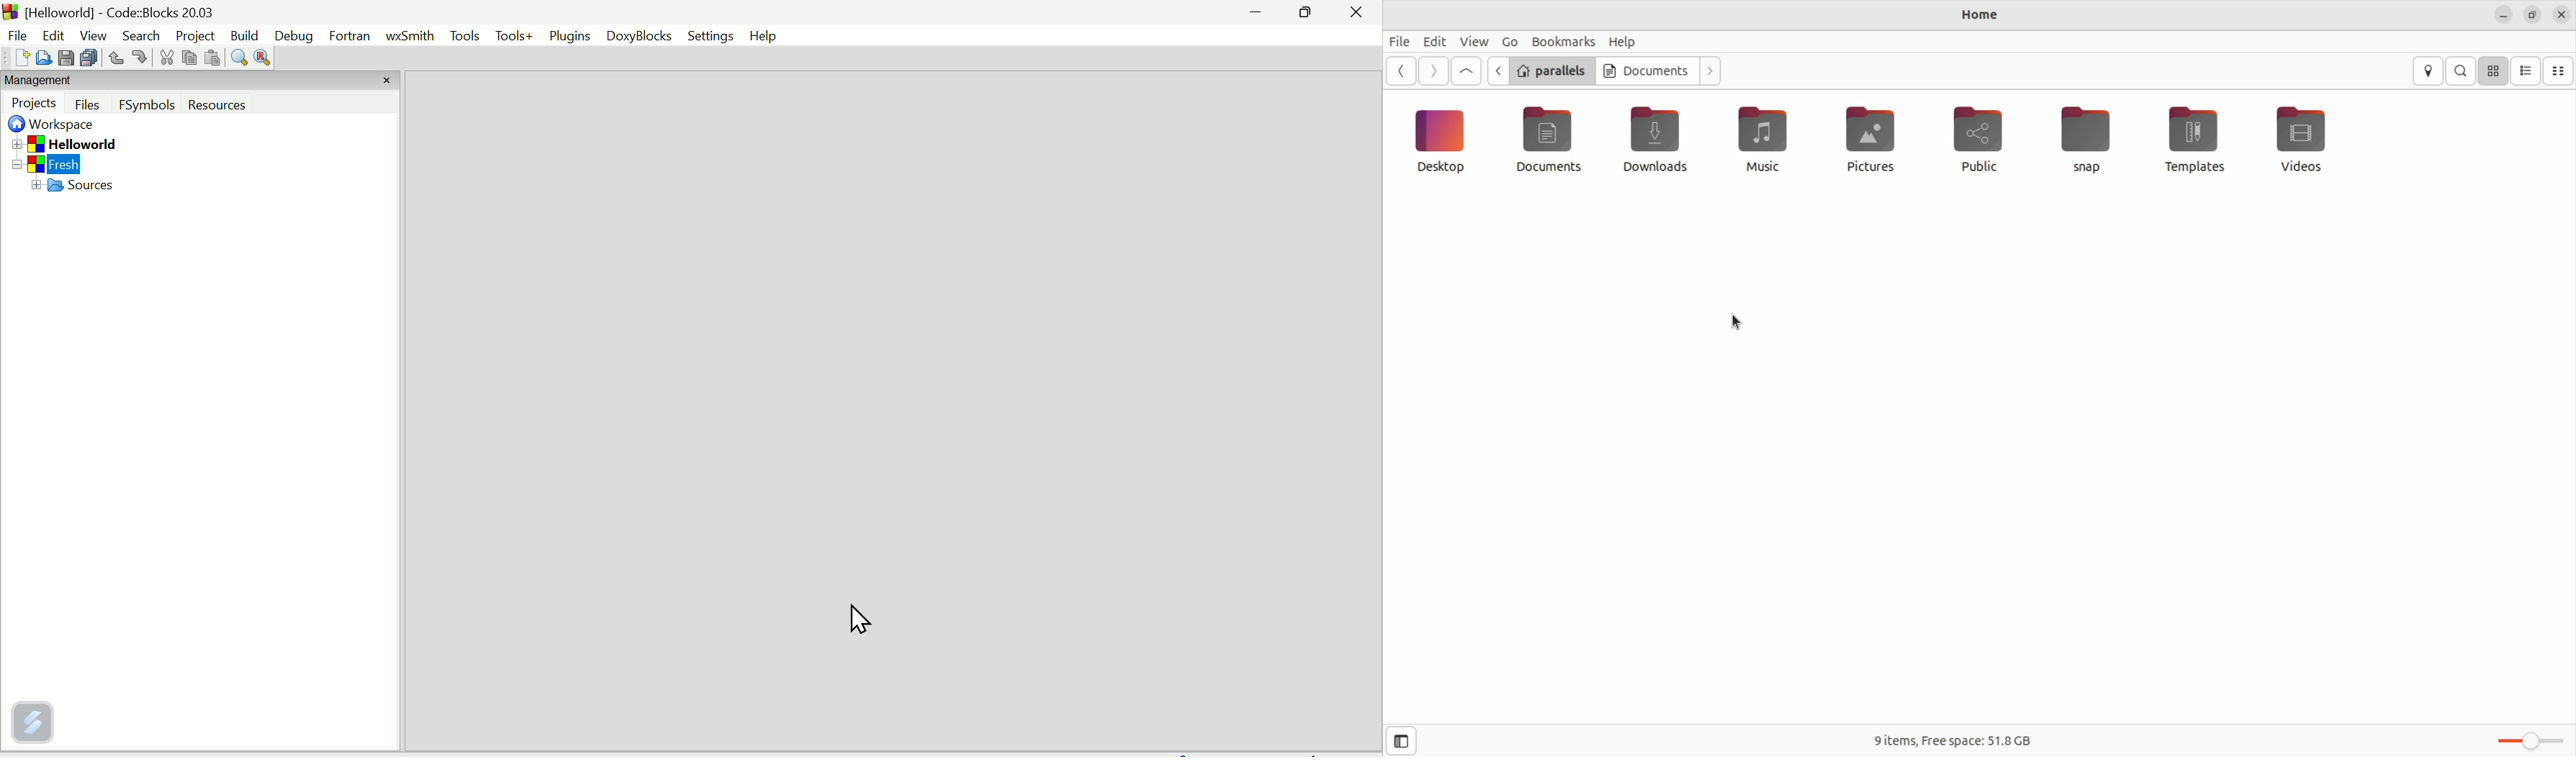 This screenshot has width=2576, height=784. I want to click on , so click(115, 58).